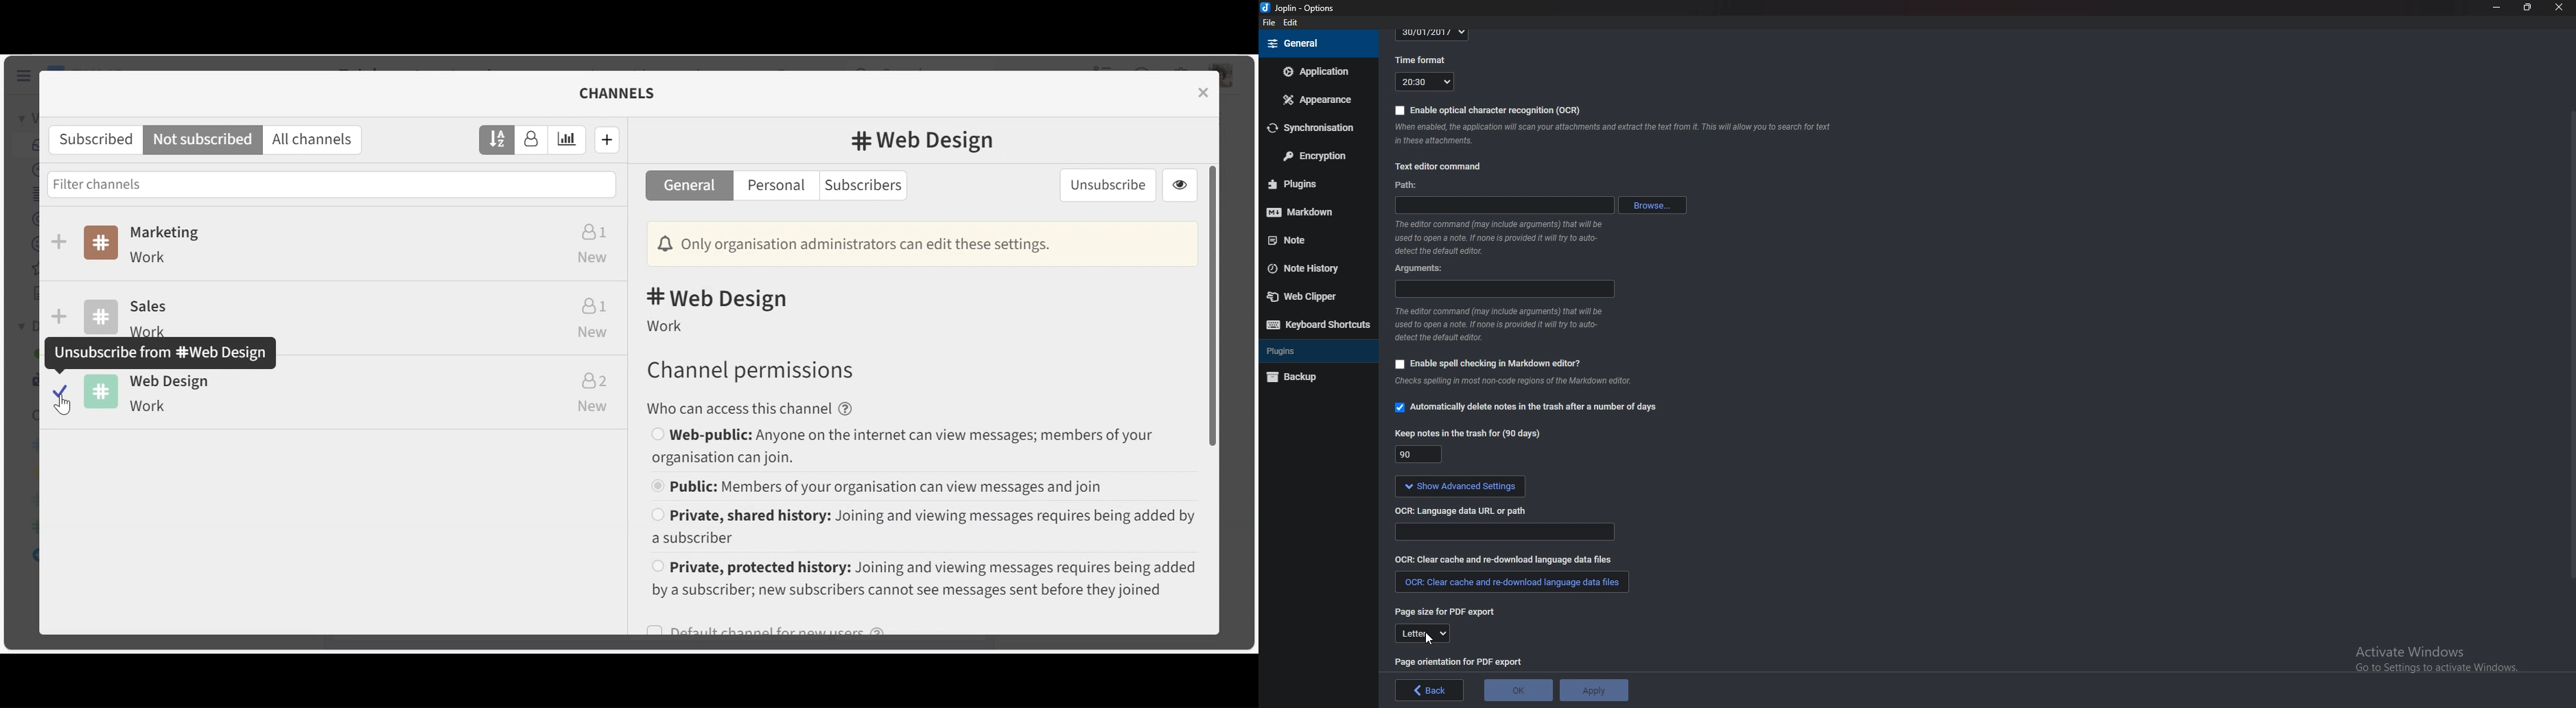 The image size is (2576, 728). What do you see at coordinates (750, 408) in the screenshot?
I see `Who can access this channel` at bounding box center [750, 408].